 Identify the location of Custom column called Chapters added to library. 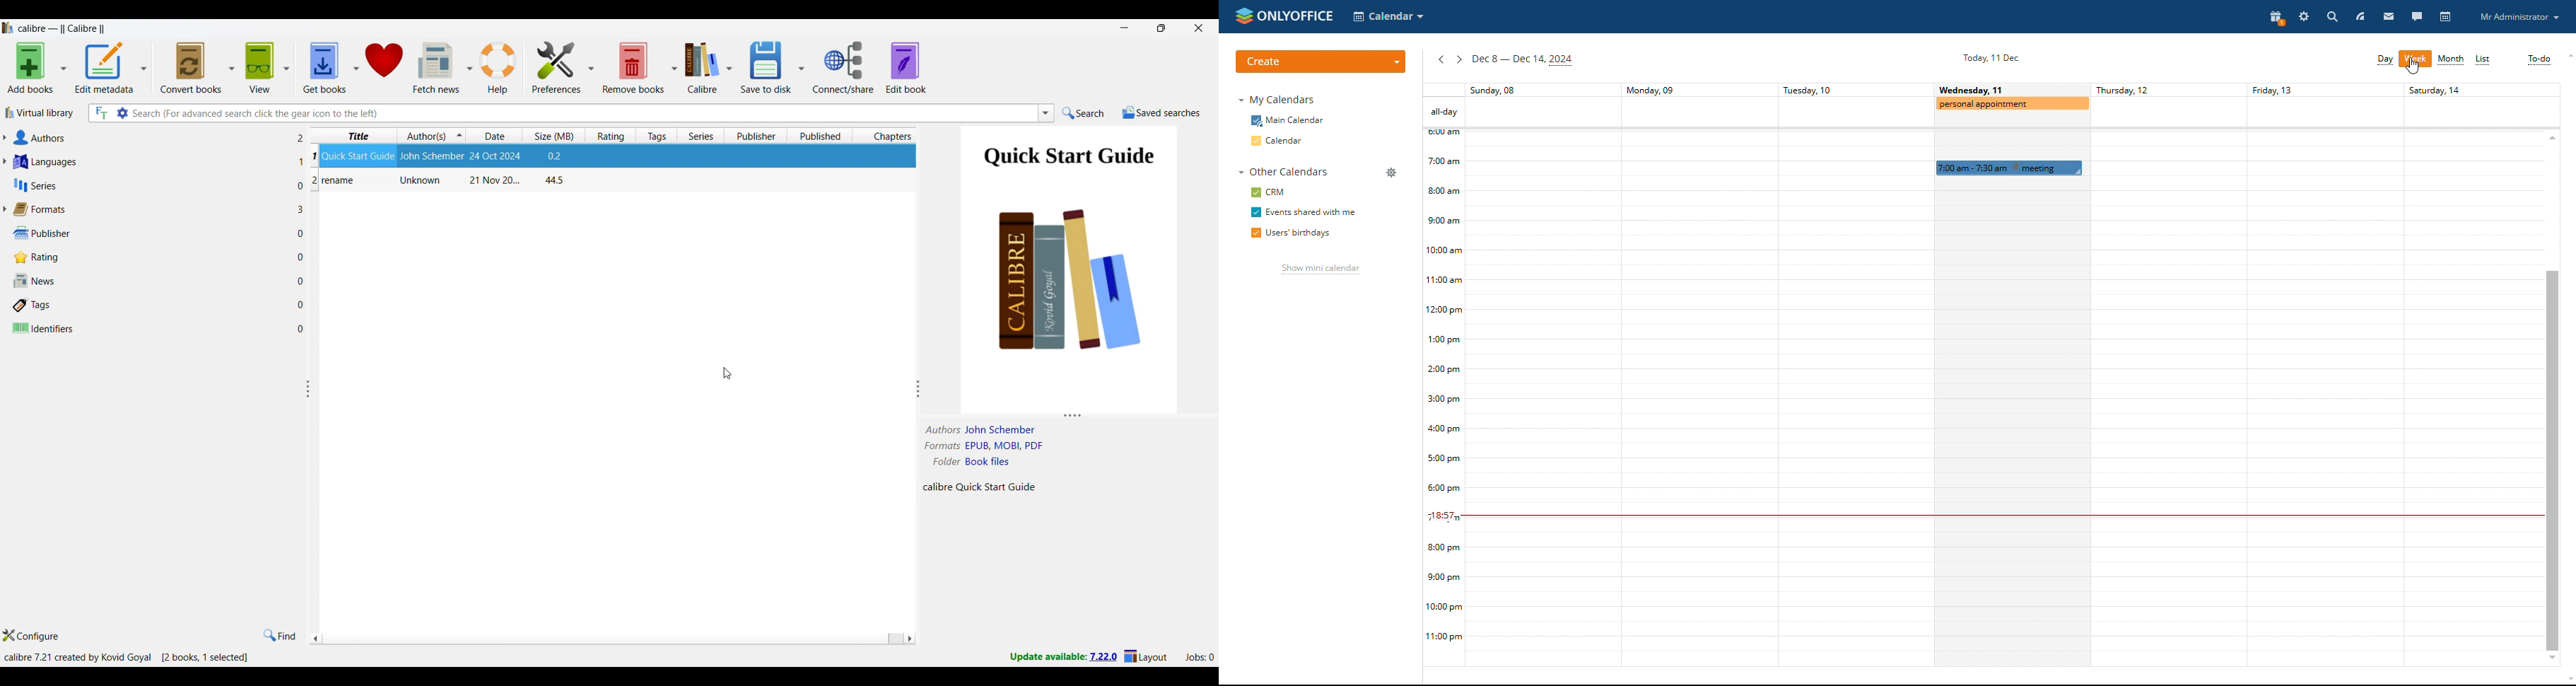
(885, 135).